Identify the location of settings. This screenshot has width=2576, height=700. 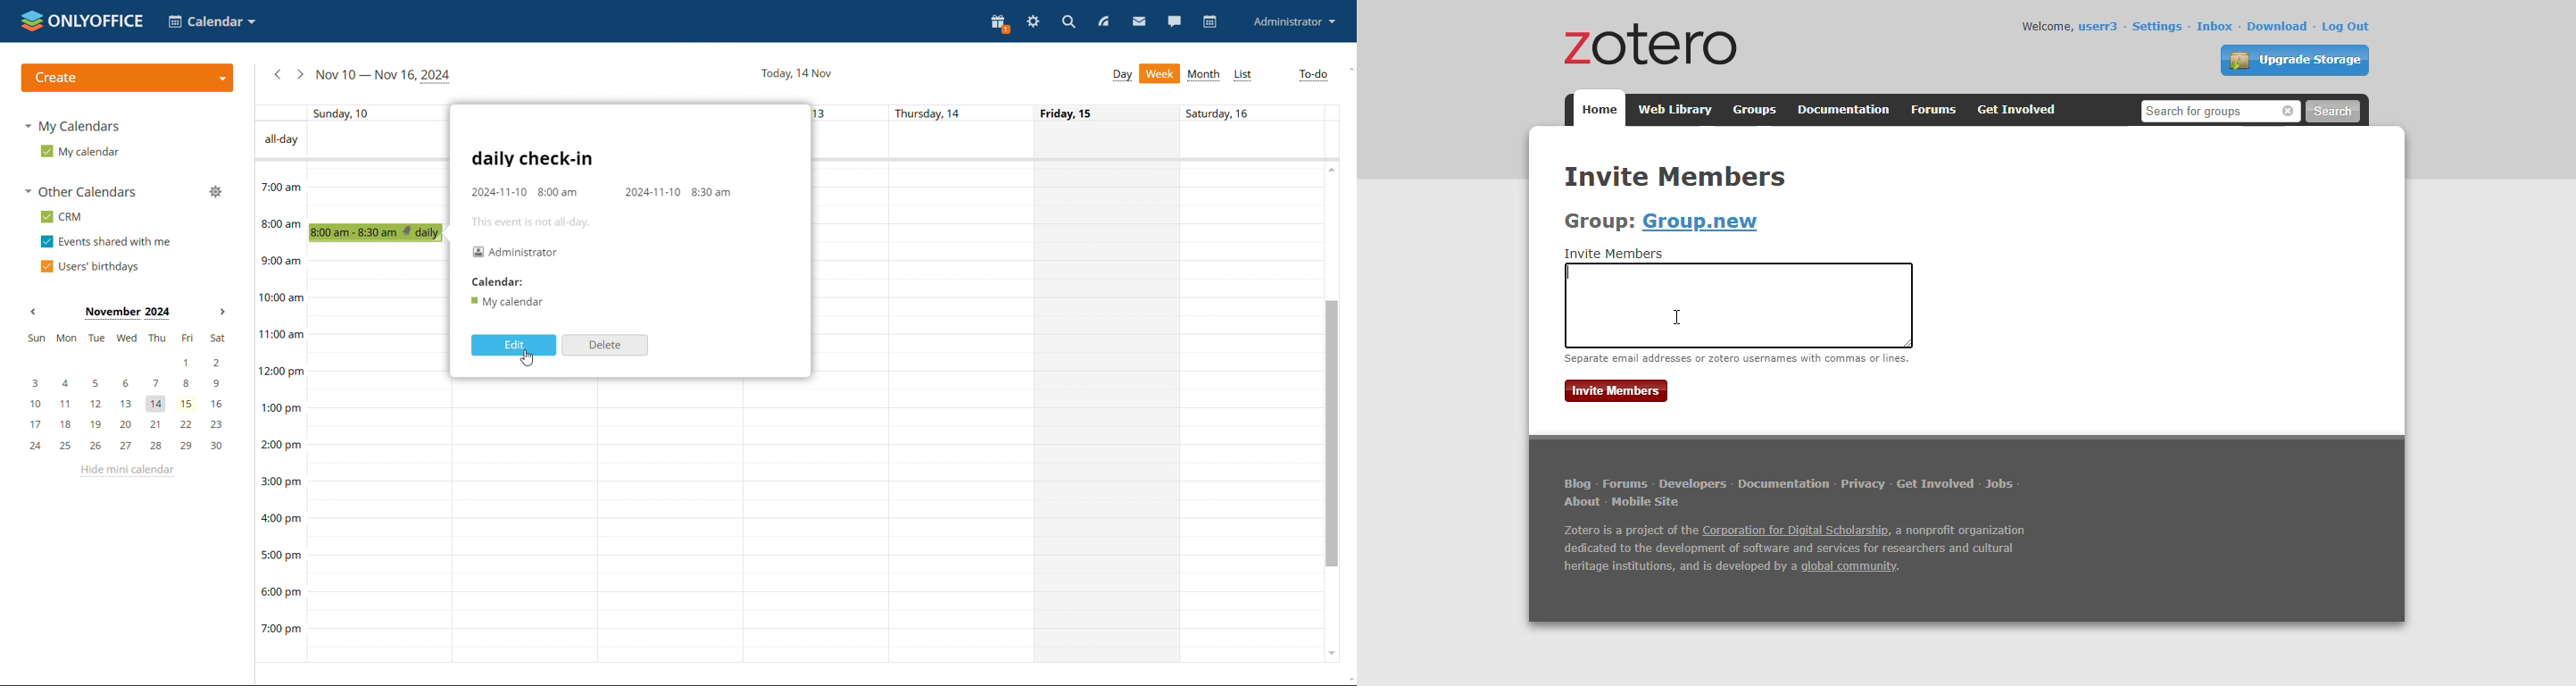
(1033, 22).